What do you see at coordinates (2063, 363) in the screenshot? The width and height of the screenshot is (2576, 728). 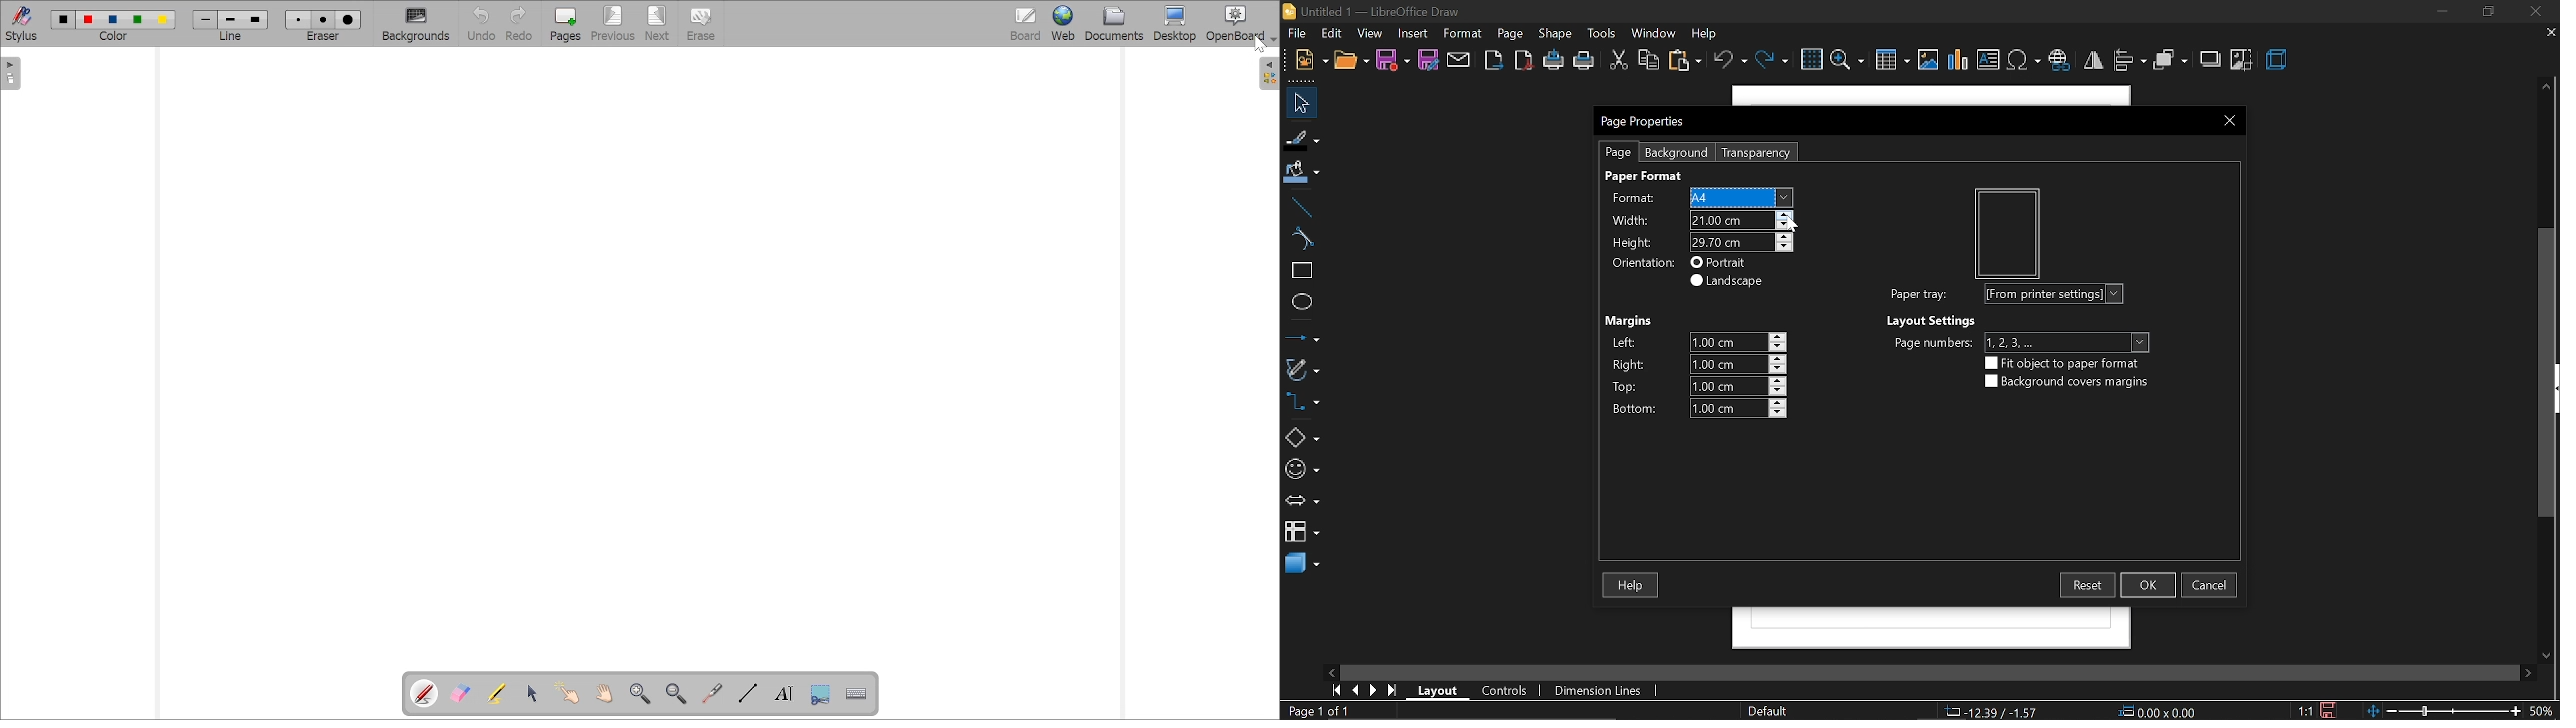 I see `flip object to paper format` at bounding box center [2063, 363].